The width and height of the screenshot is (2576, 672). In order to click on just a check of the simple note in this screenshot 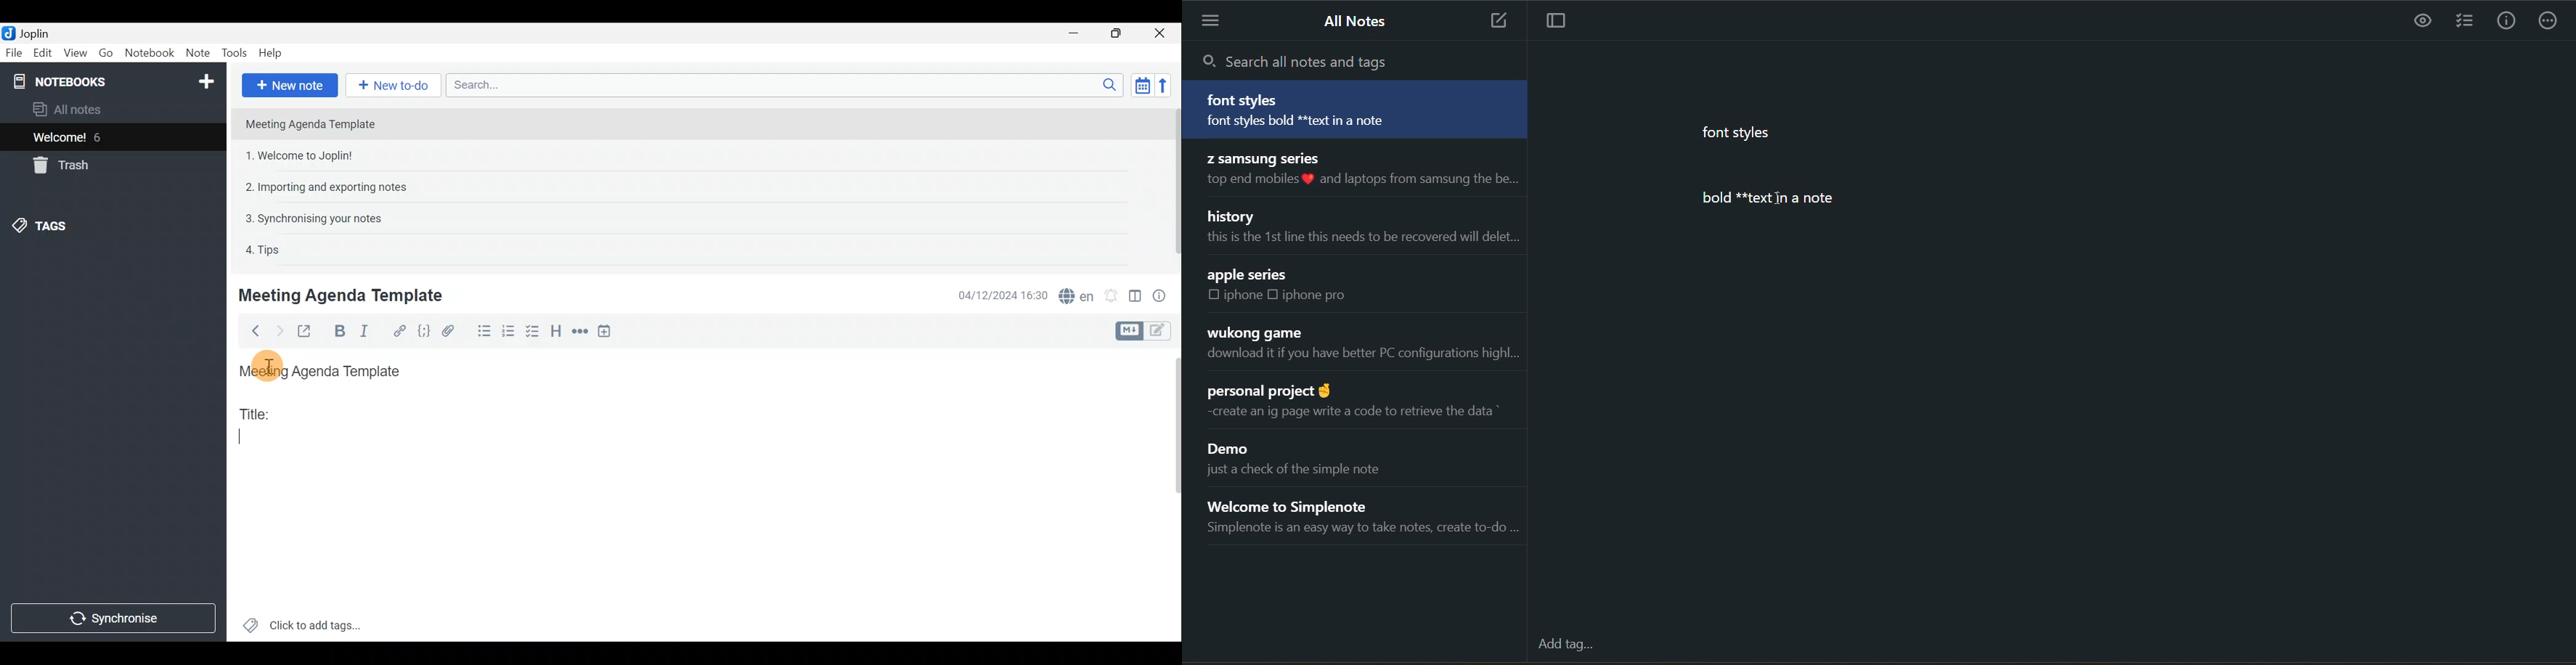, I will do `click(1308, 473)`.